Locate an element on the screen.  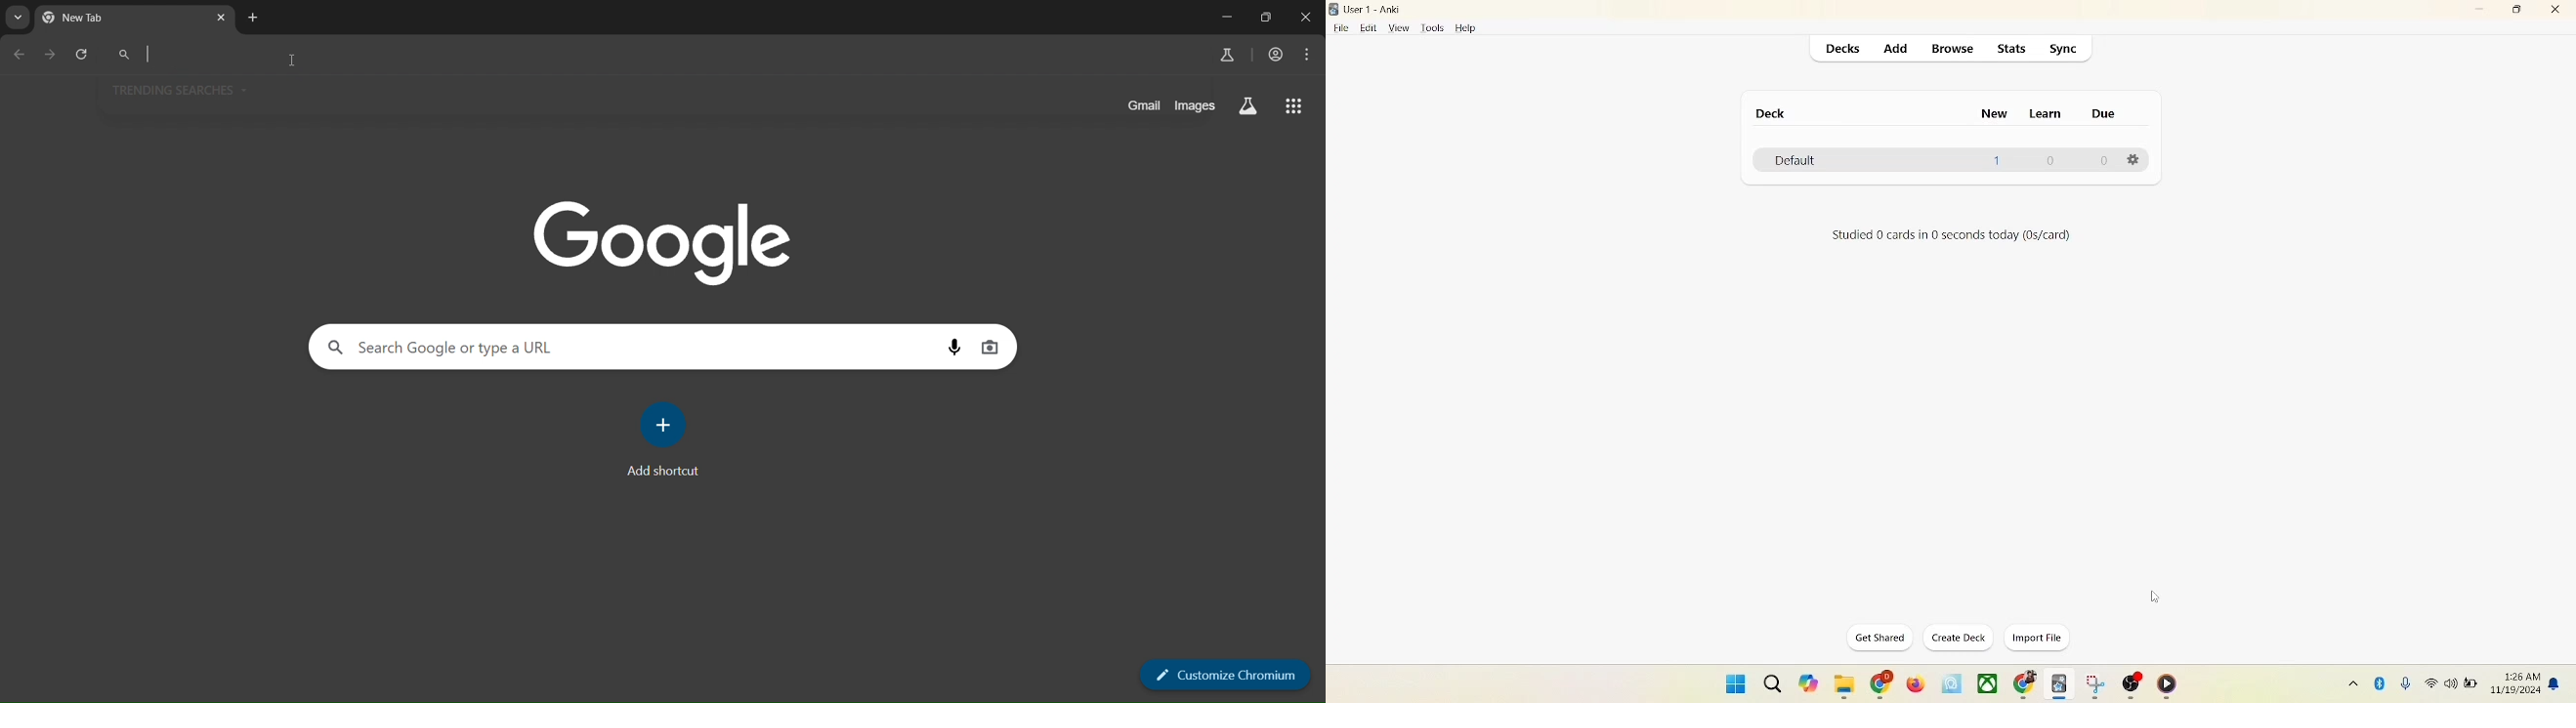
Add shortcut is located at coordinates (669, 473).